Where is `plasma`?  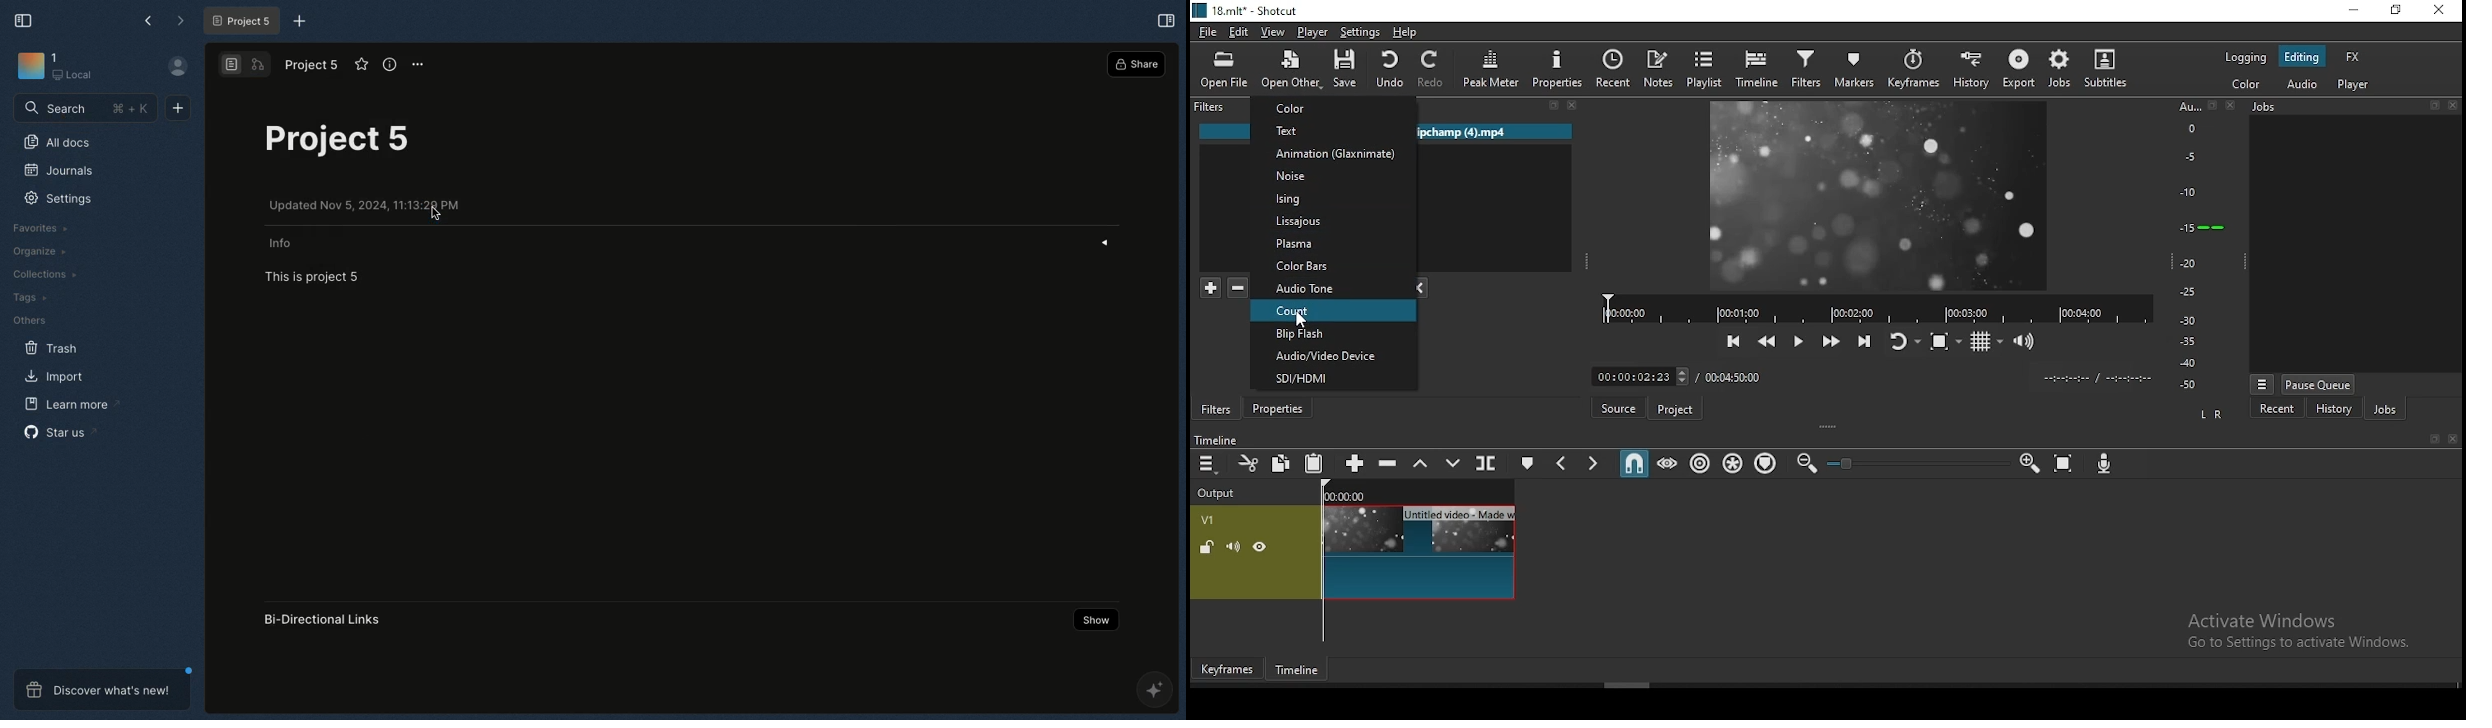
plasma is located at coordinates (1330, 243).